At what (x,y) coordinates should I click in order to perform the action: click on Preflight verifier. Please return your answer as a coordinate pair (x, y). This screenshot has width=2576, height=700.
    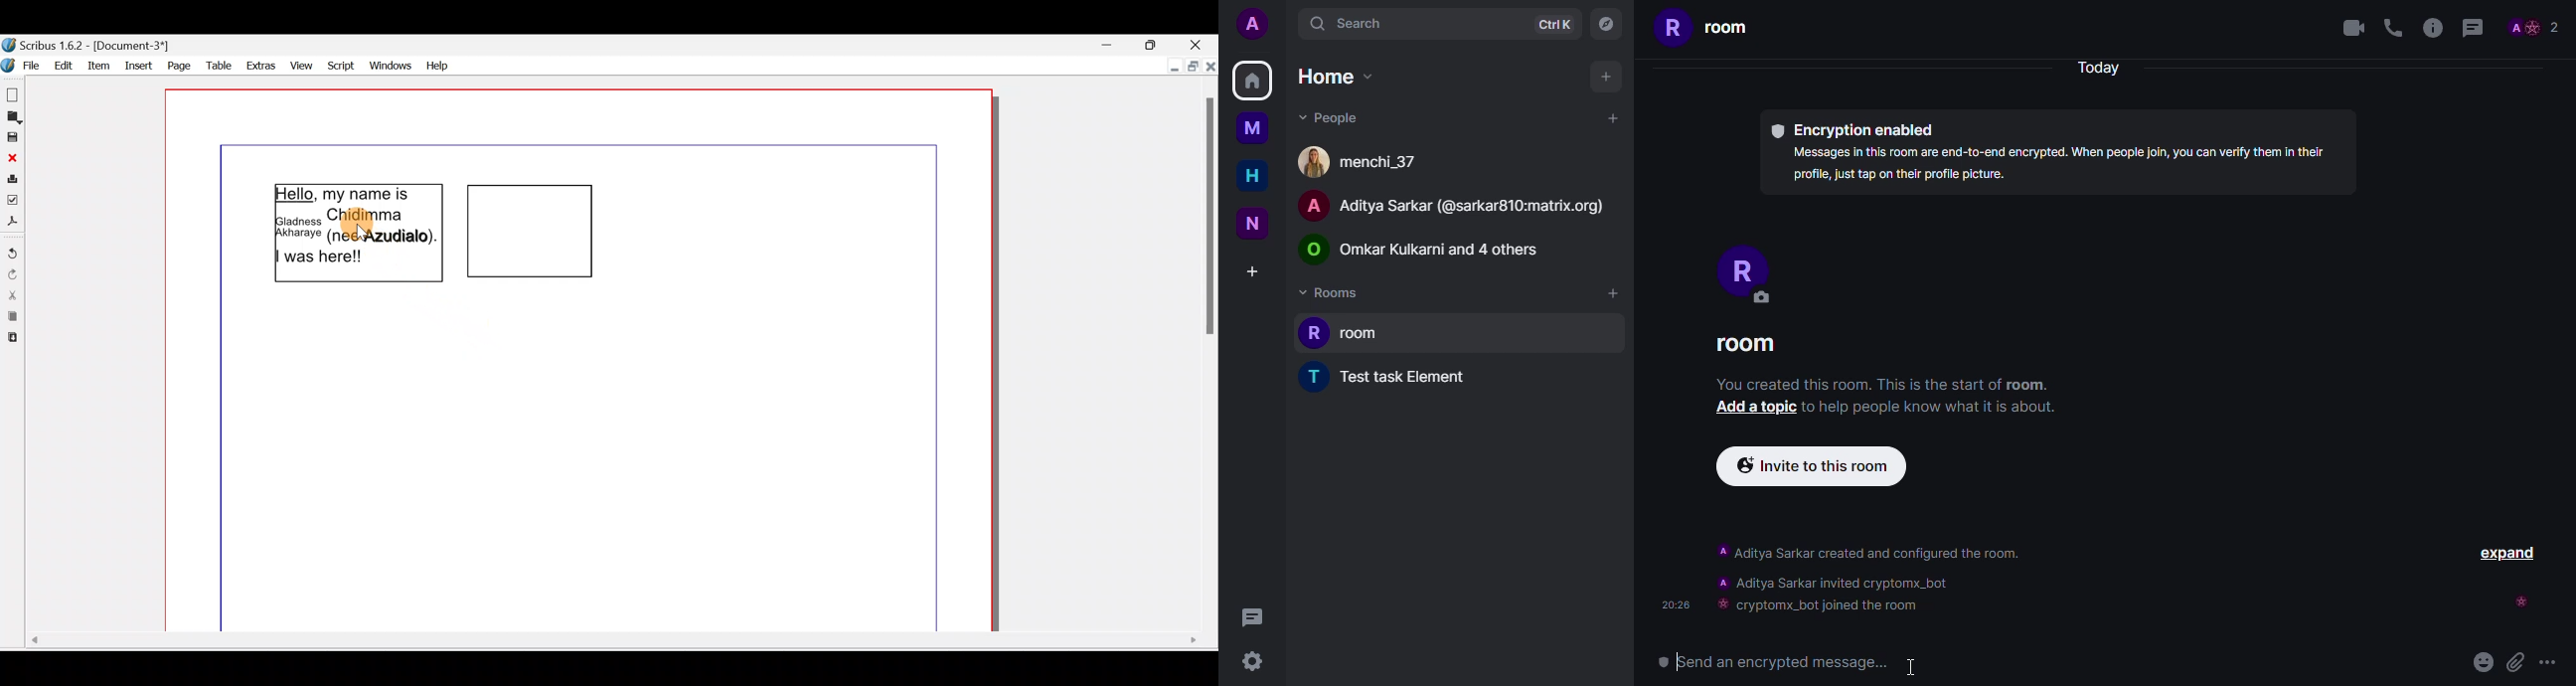
    Looking at the image, I should click on (13, 199).